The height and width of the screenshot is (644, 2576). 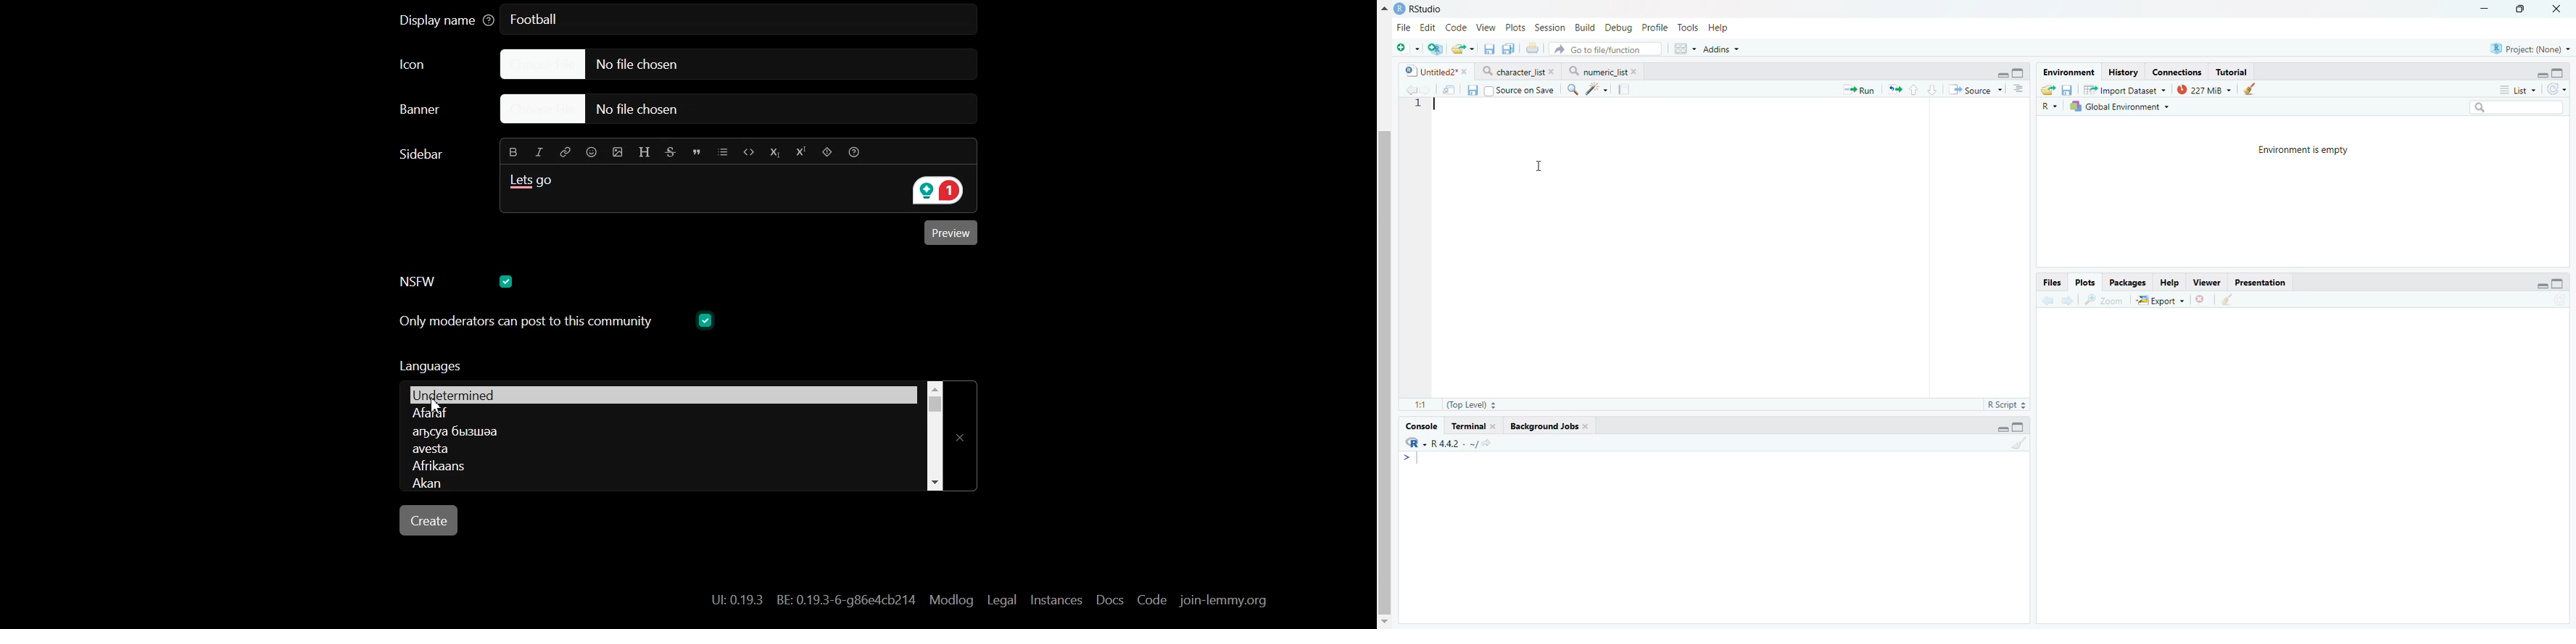 What do you see at coordinates (1435, 72) in the screenshot?
I see `Untitled2*` at bounding box center [1435, 72].